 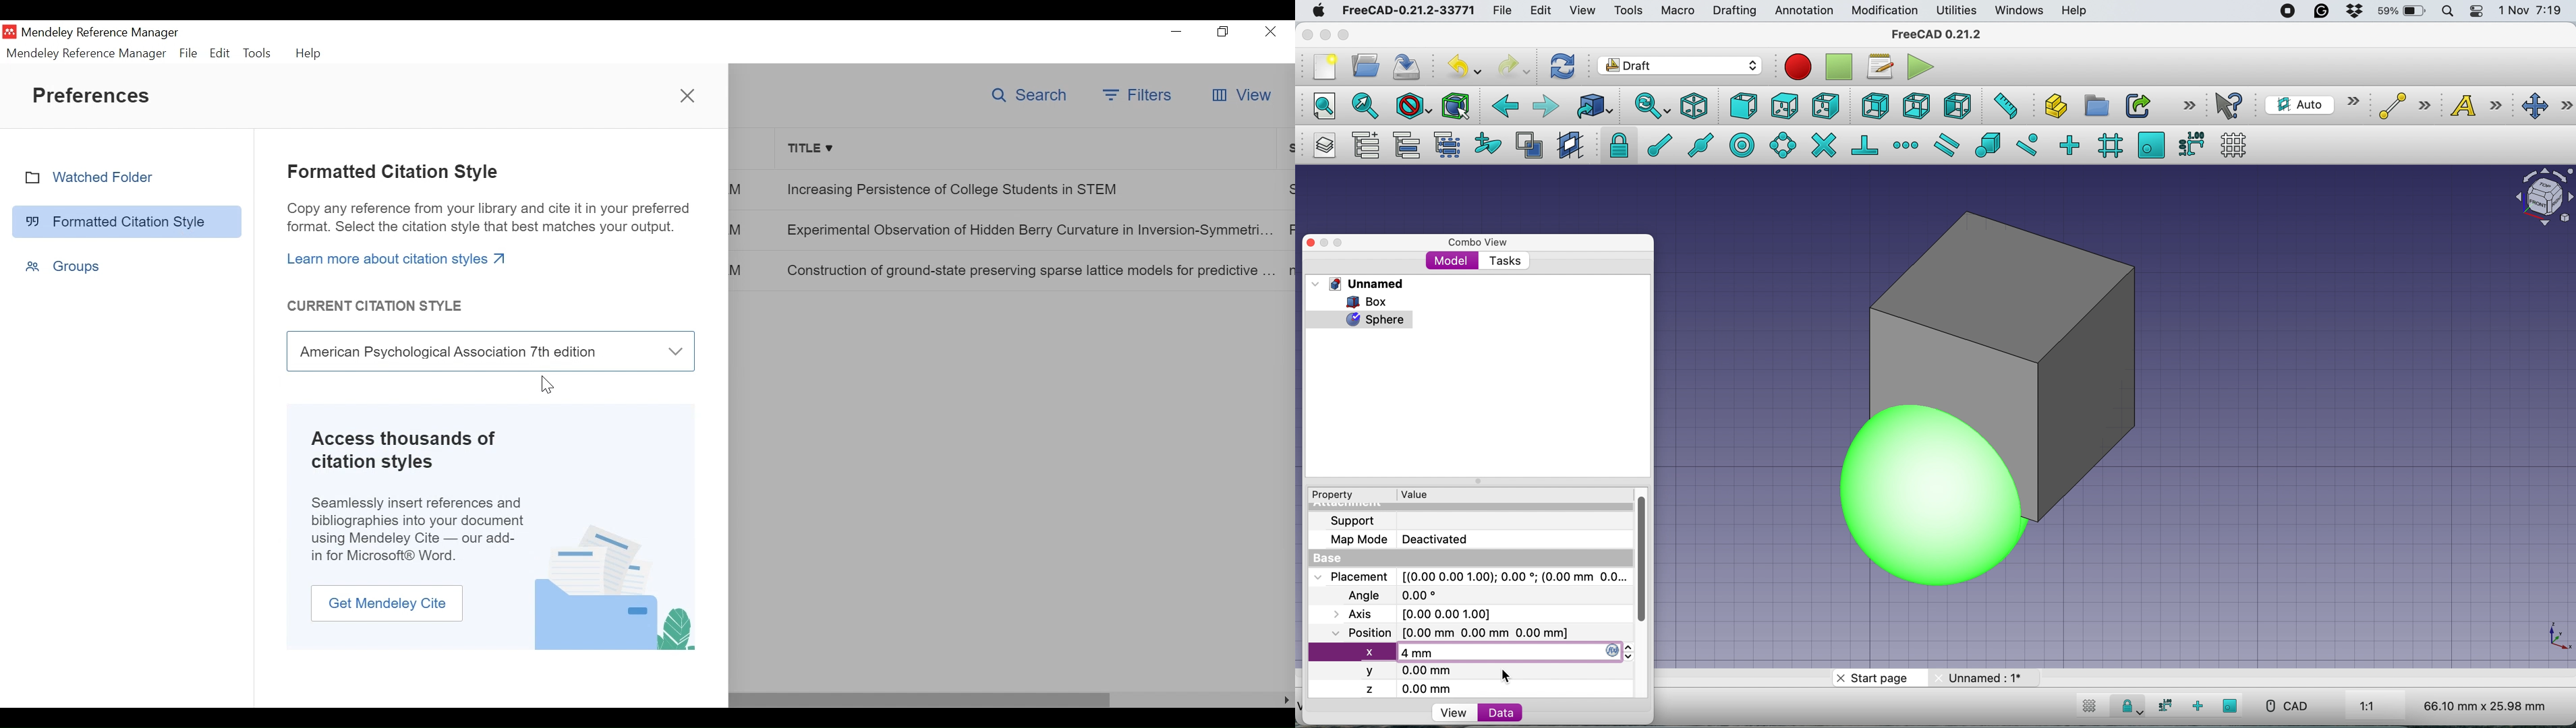 What do you see at coordinates (2128, 708) in the screenshot?
I see `snap lock` at bounding box center [2128, 708].